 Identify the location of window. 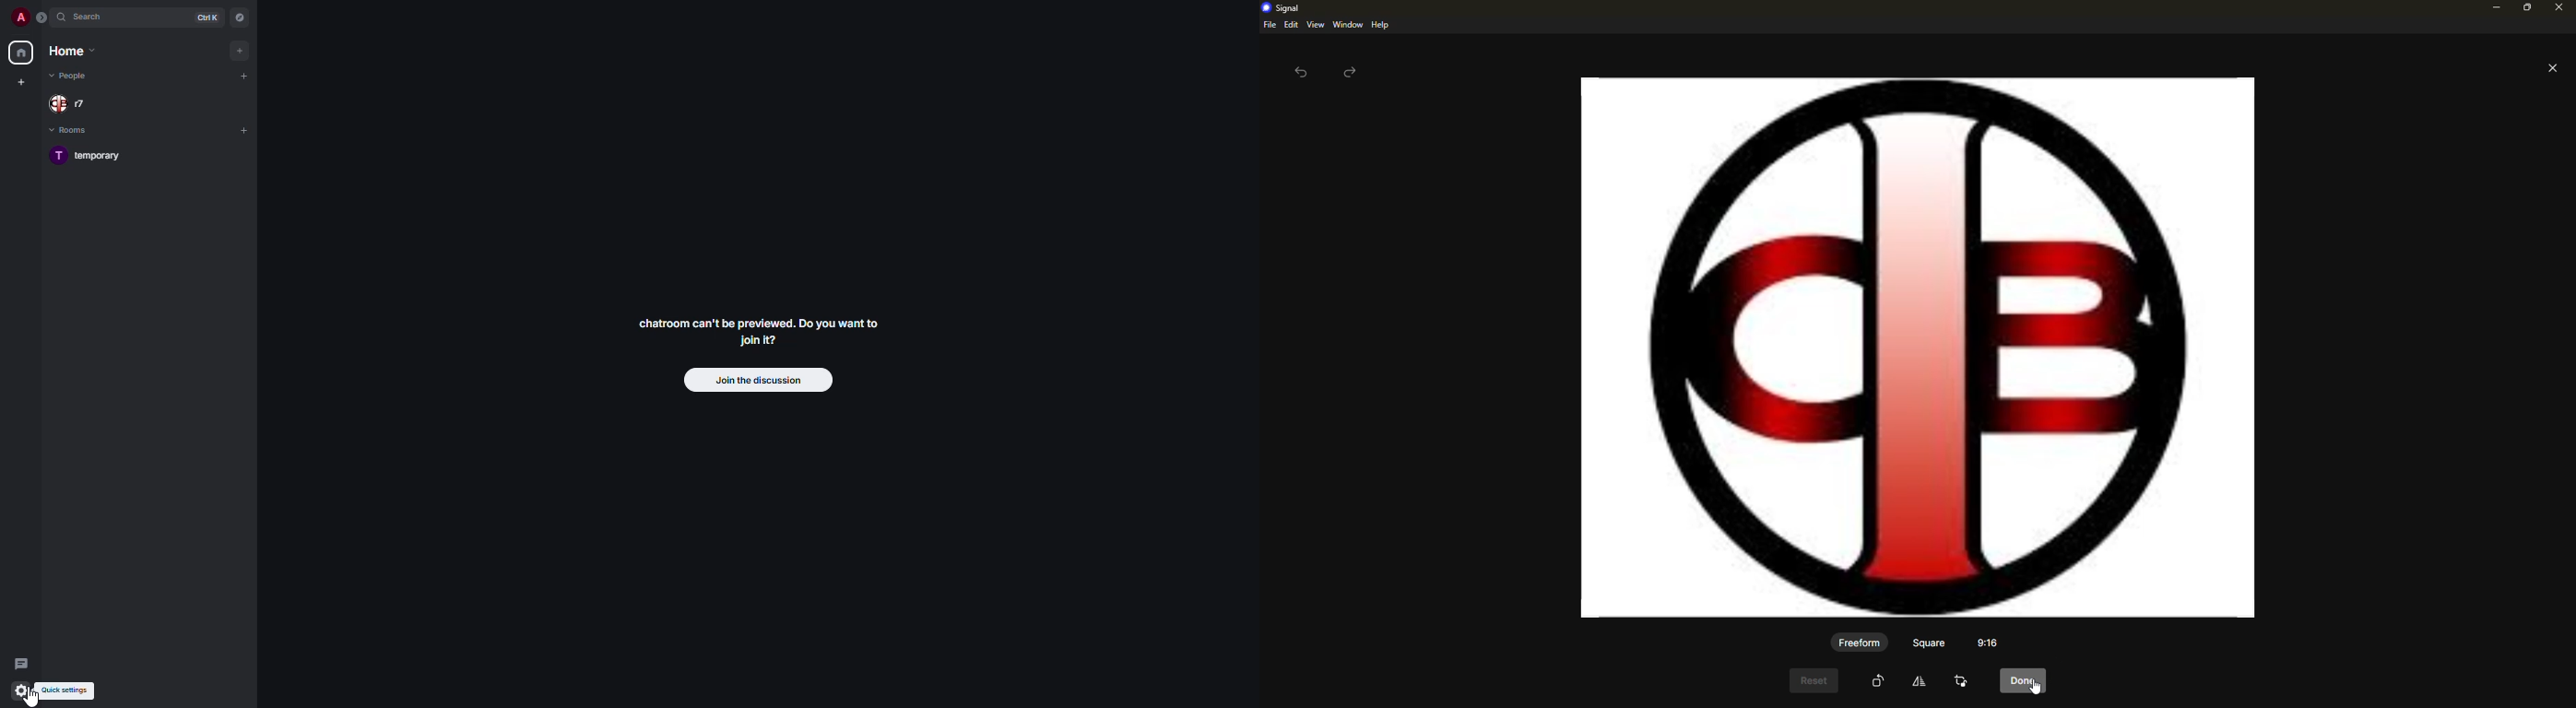
(1348, 25).